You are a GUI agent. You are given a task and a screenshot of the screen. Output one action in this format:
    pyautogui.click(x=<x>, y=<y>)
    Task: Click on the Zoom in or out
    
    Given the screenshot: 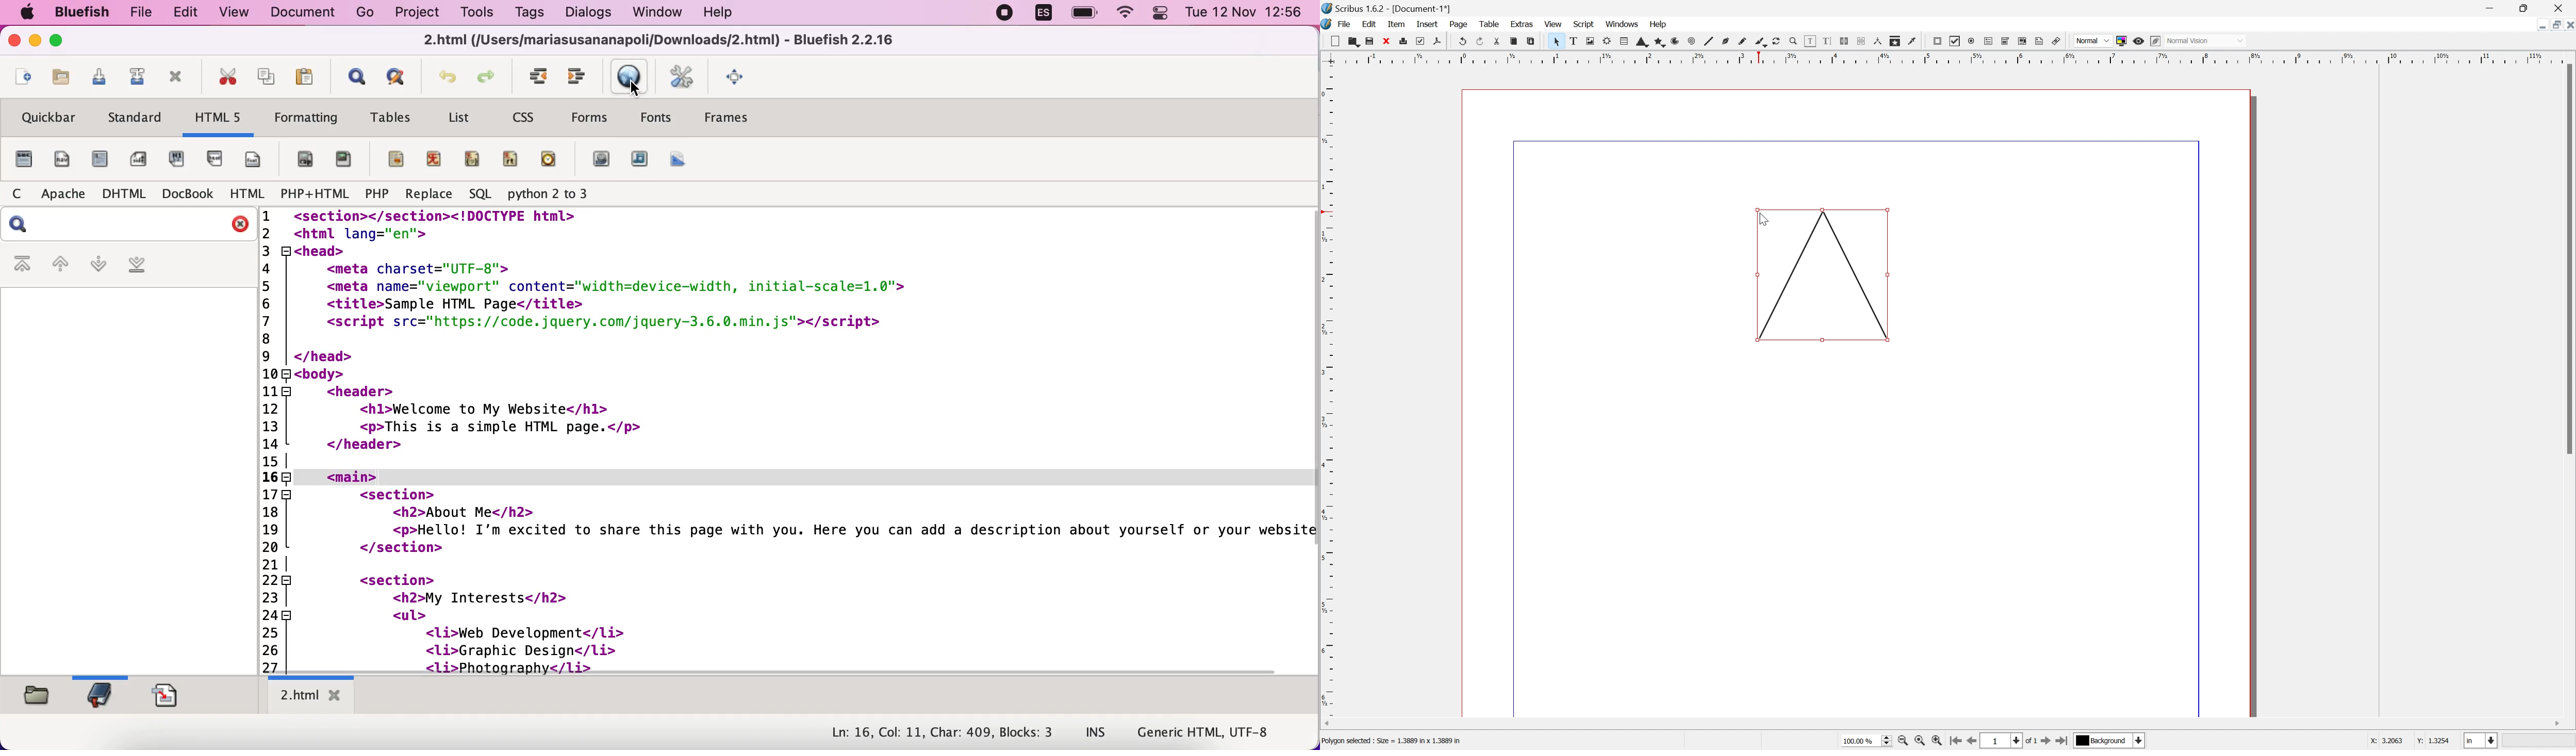 What is the action you would take?
    pyautogui.click(x=1792, y=40)
    